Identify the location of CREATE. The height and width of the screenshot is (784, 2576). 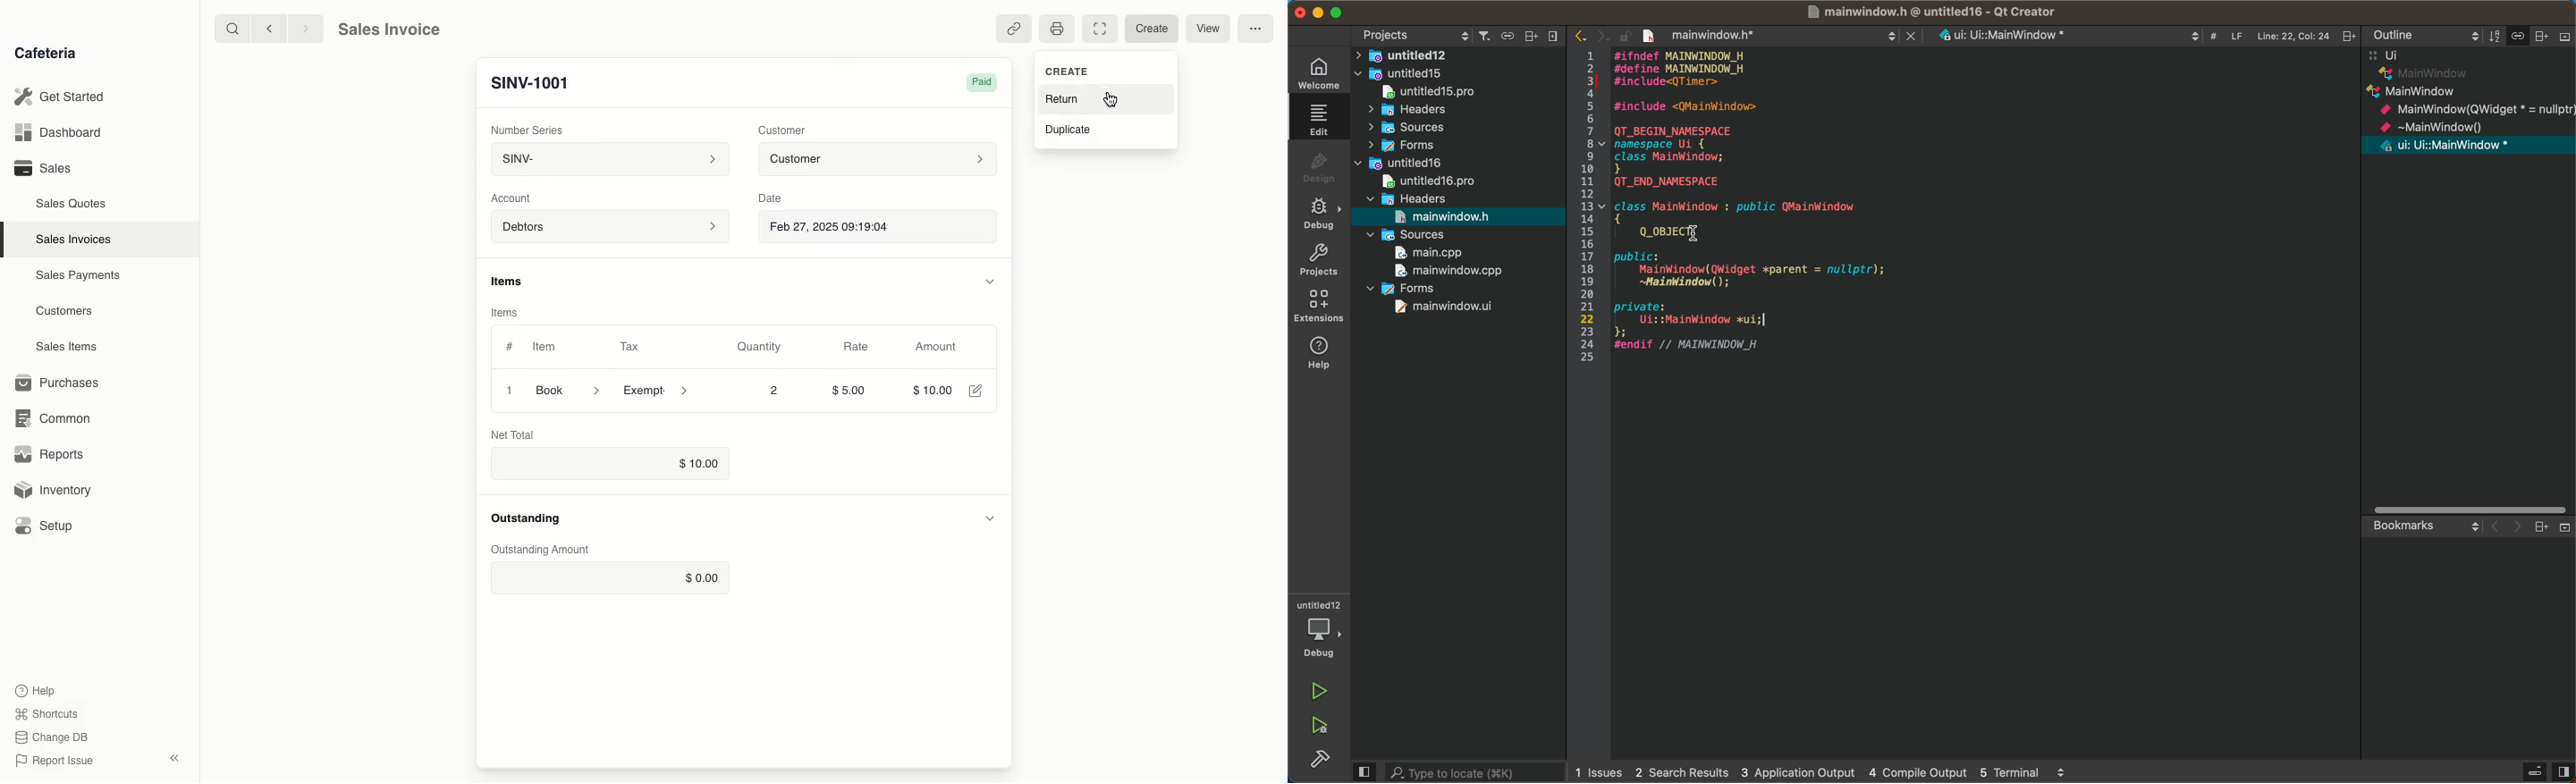
(1065, 71).